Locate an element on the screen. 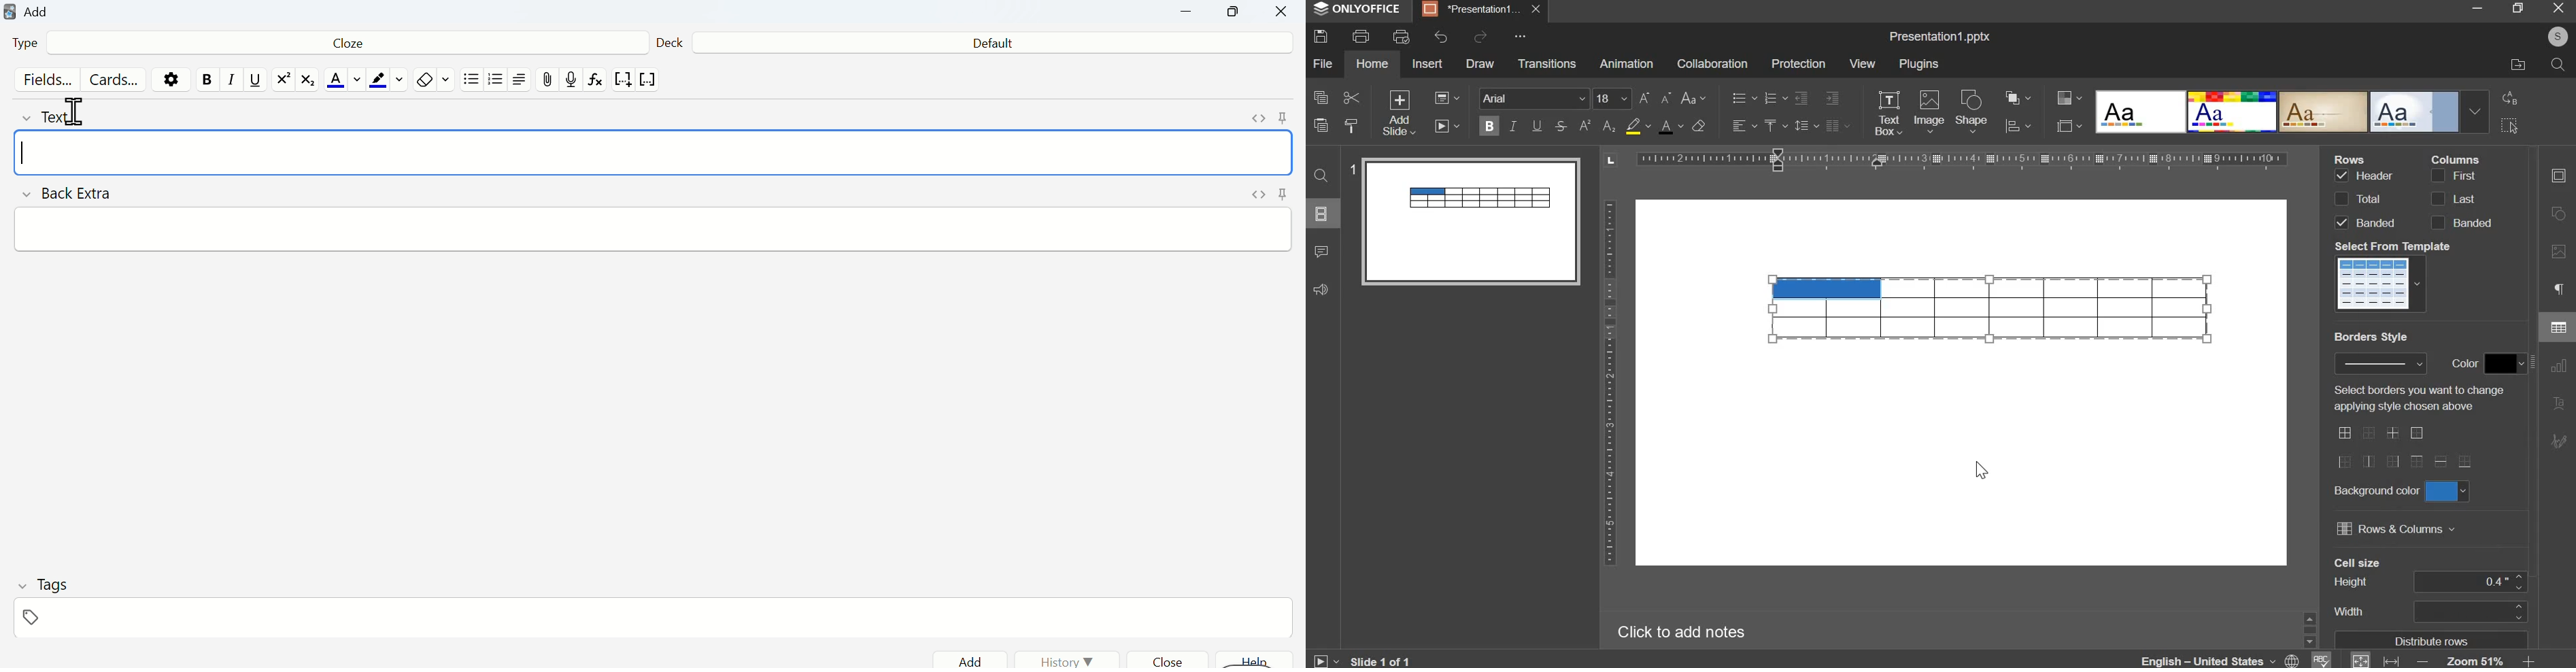  Maximize is located at coordinates (1234, 15).